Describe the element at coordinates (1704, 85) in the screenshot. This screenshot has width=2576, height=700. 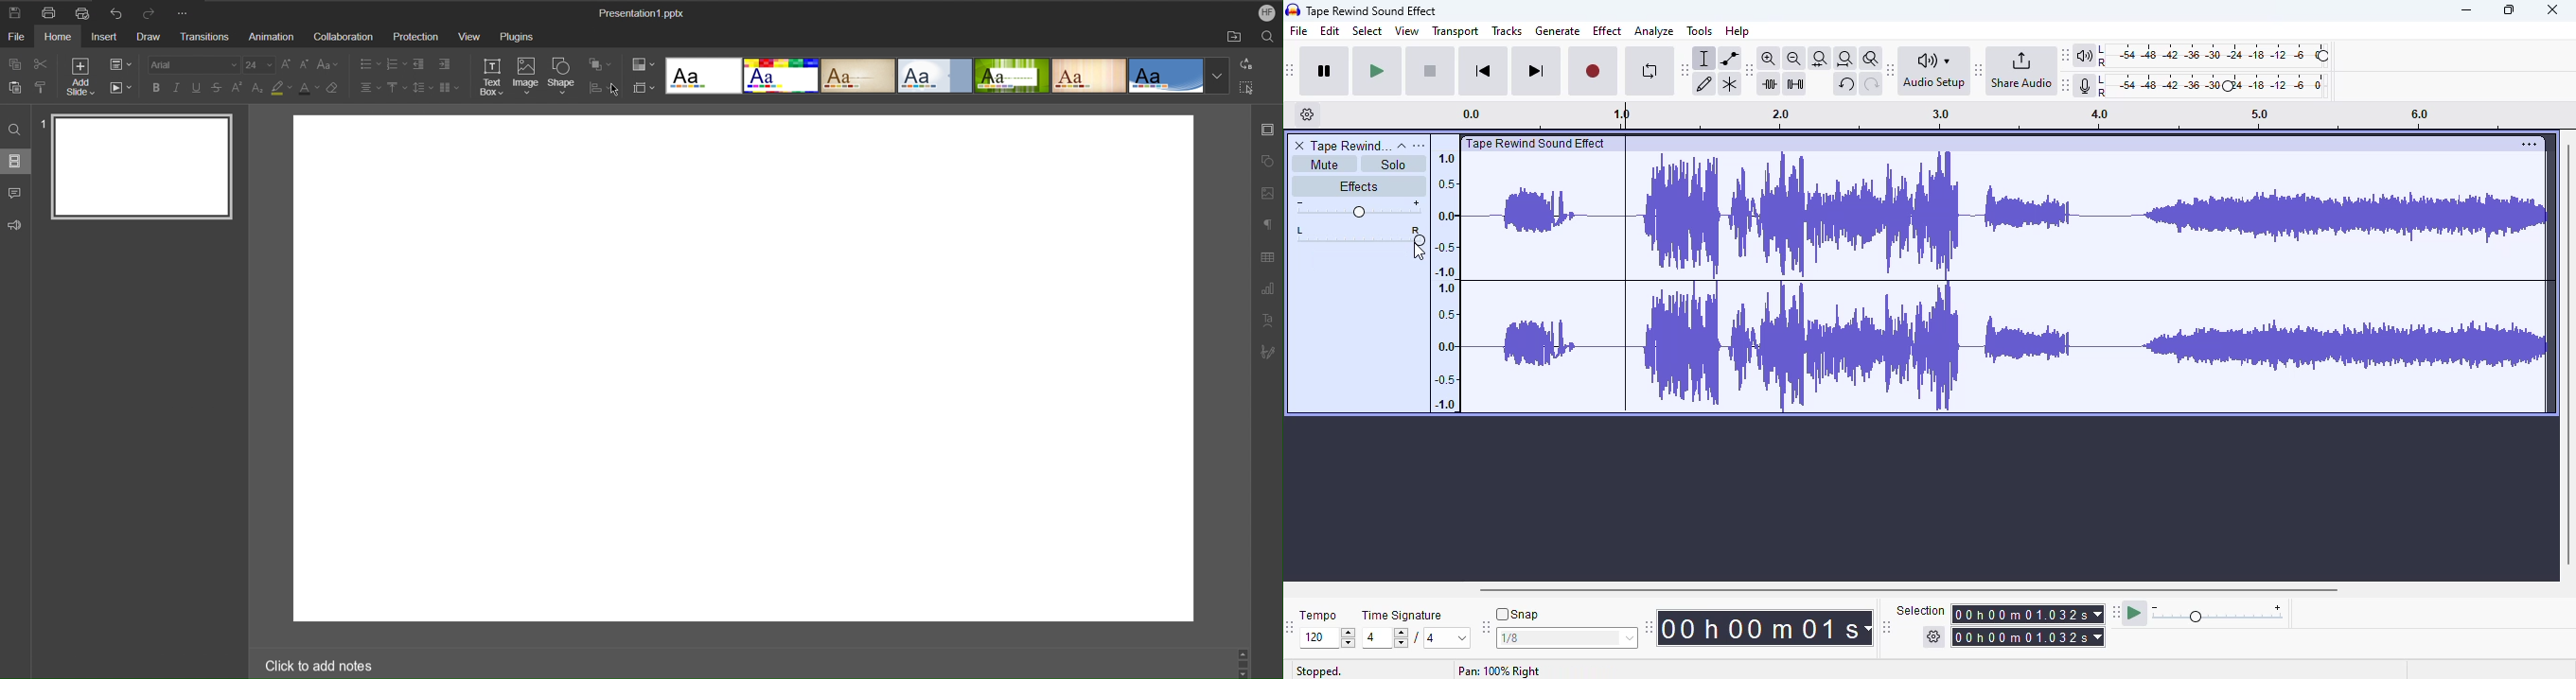
I see `draw tool` at that location.